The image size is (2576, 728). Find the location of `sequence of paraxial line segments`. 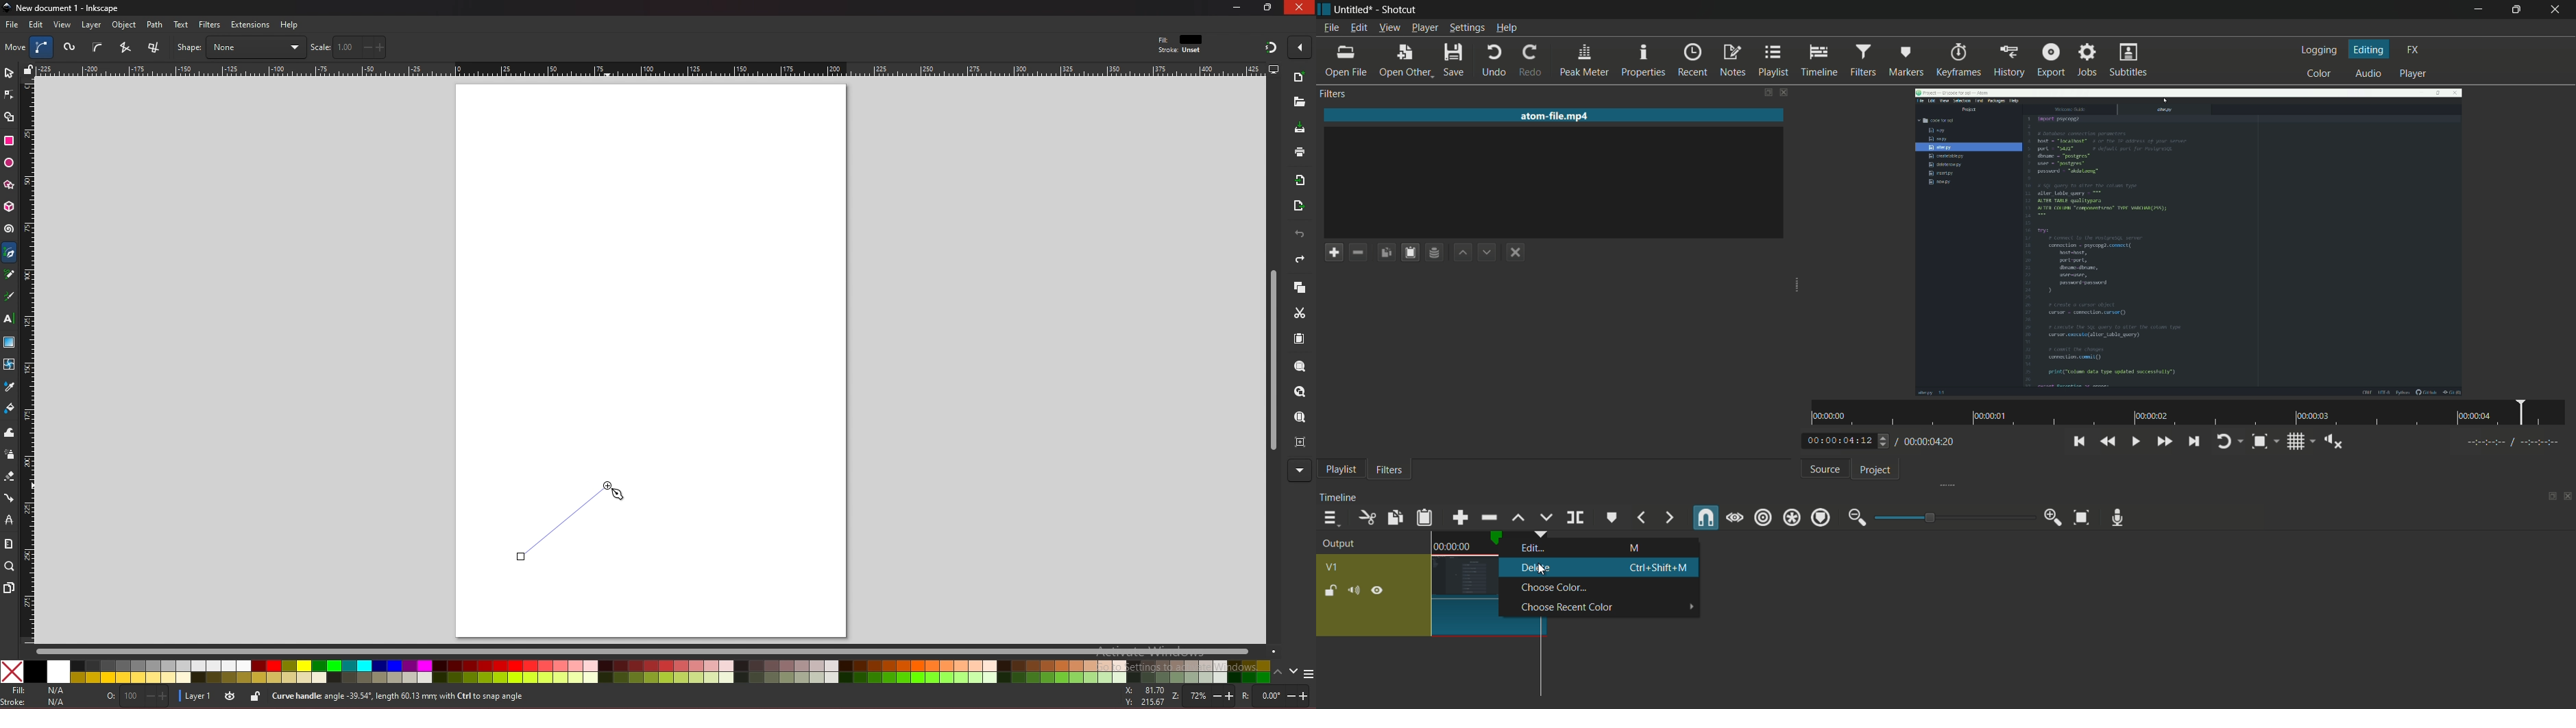

sequence of paraxial line segments is located at coordinates (156, 48).